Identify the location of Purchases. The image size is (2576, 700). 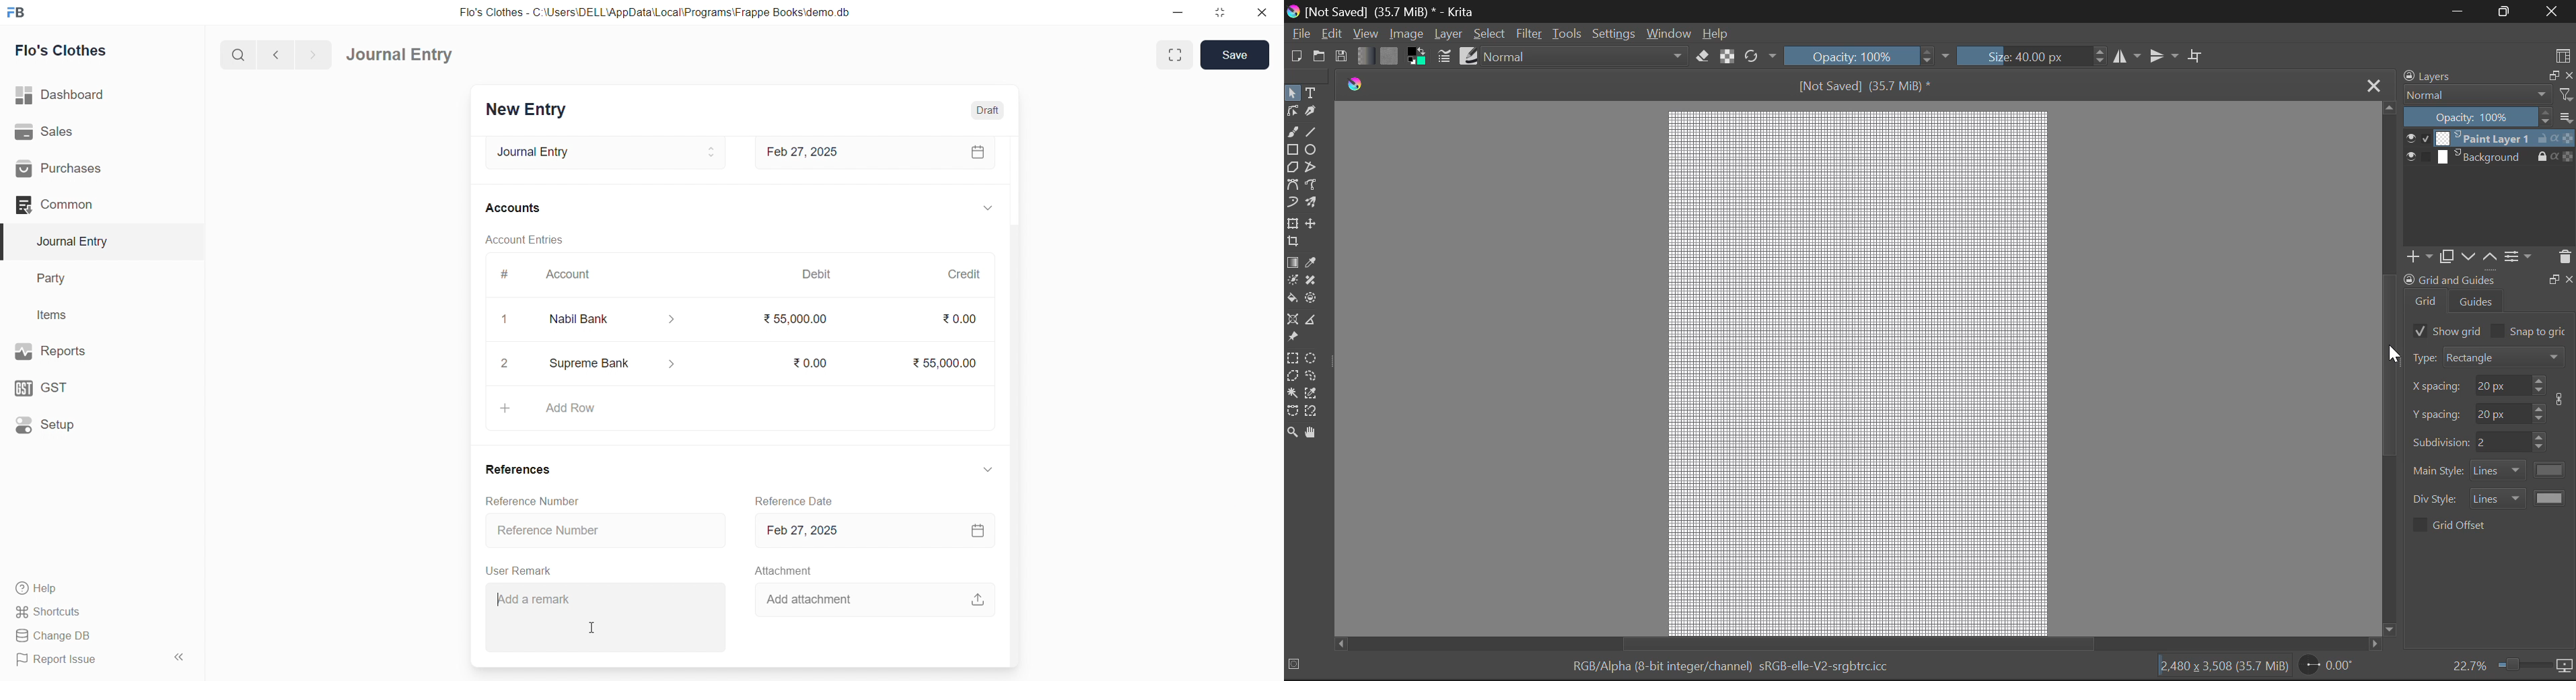
(81, 170).